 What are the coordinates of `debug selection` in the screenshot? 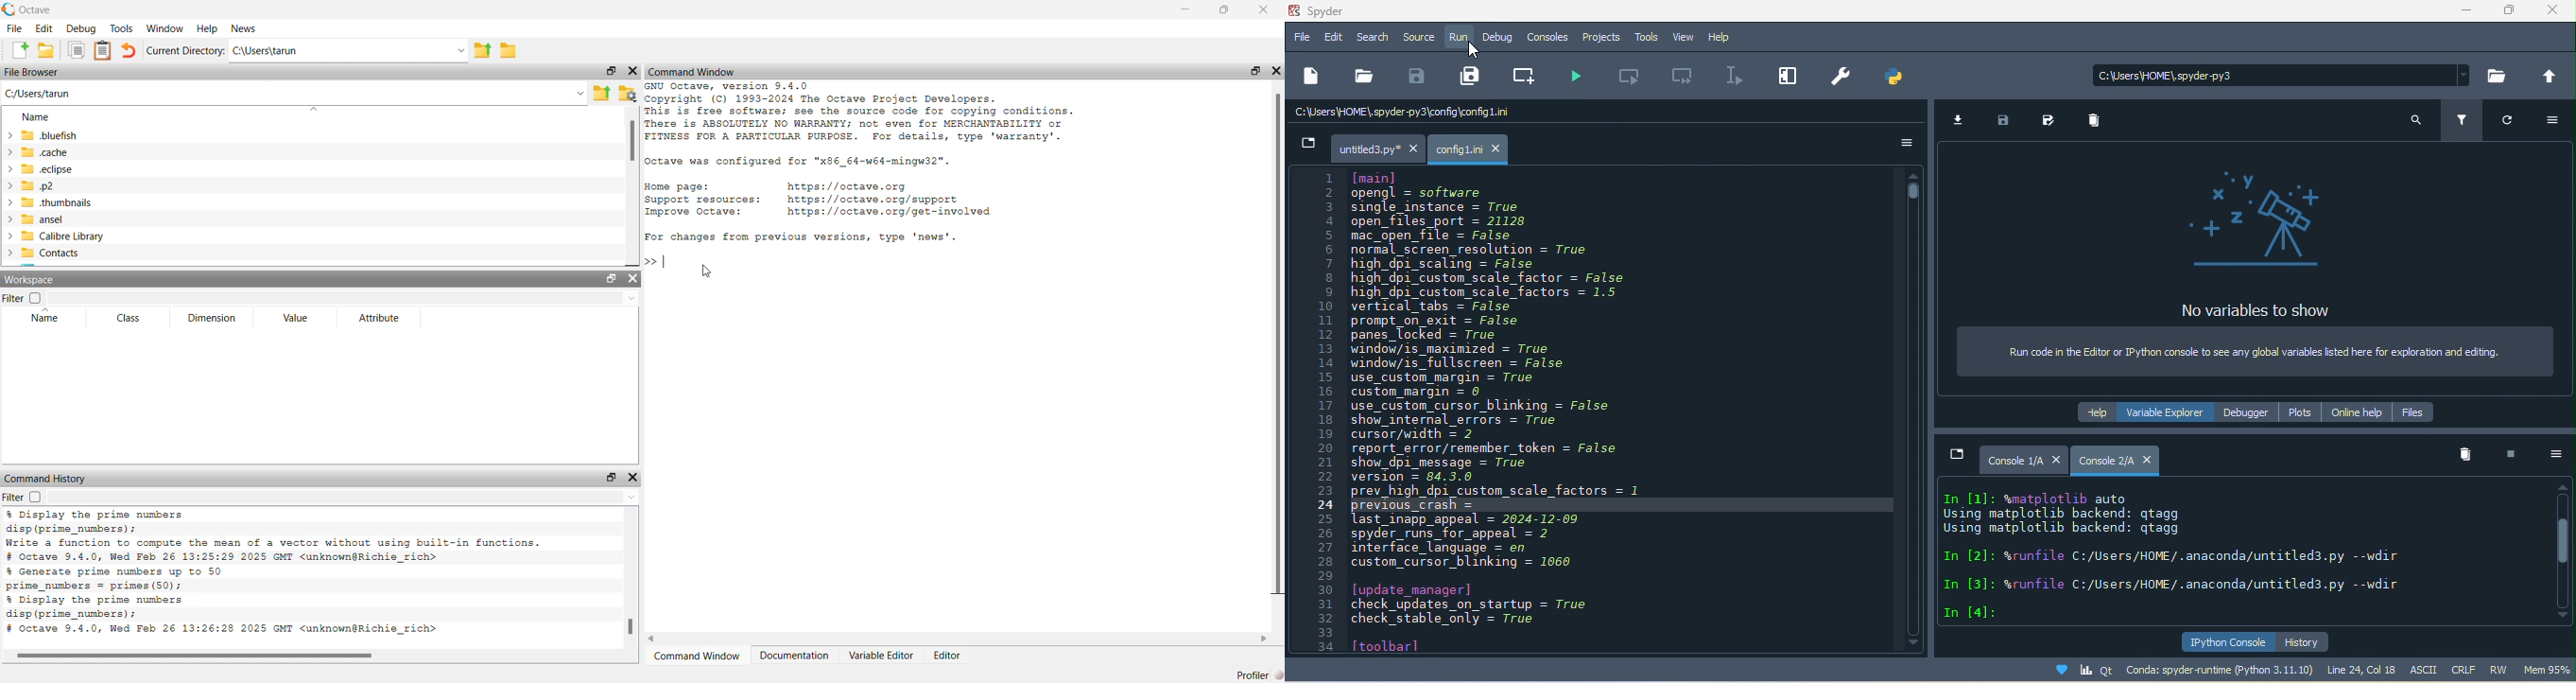 It's located at (1733, 77).